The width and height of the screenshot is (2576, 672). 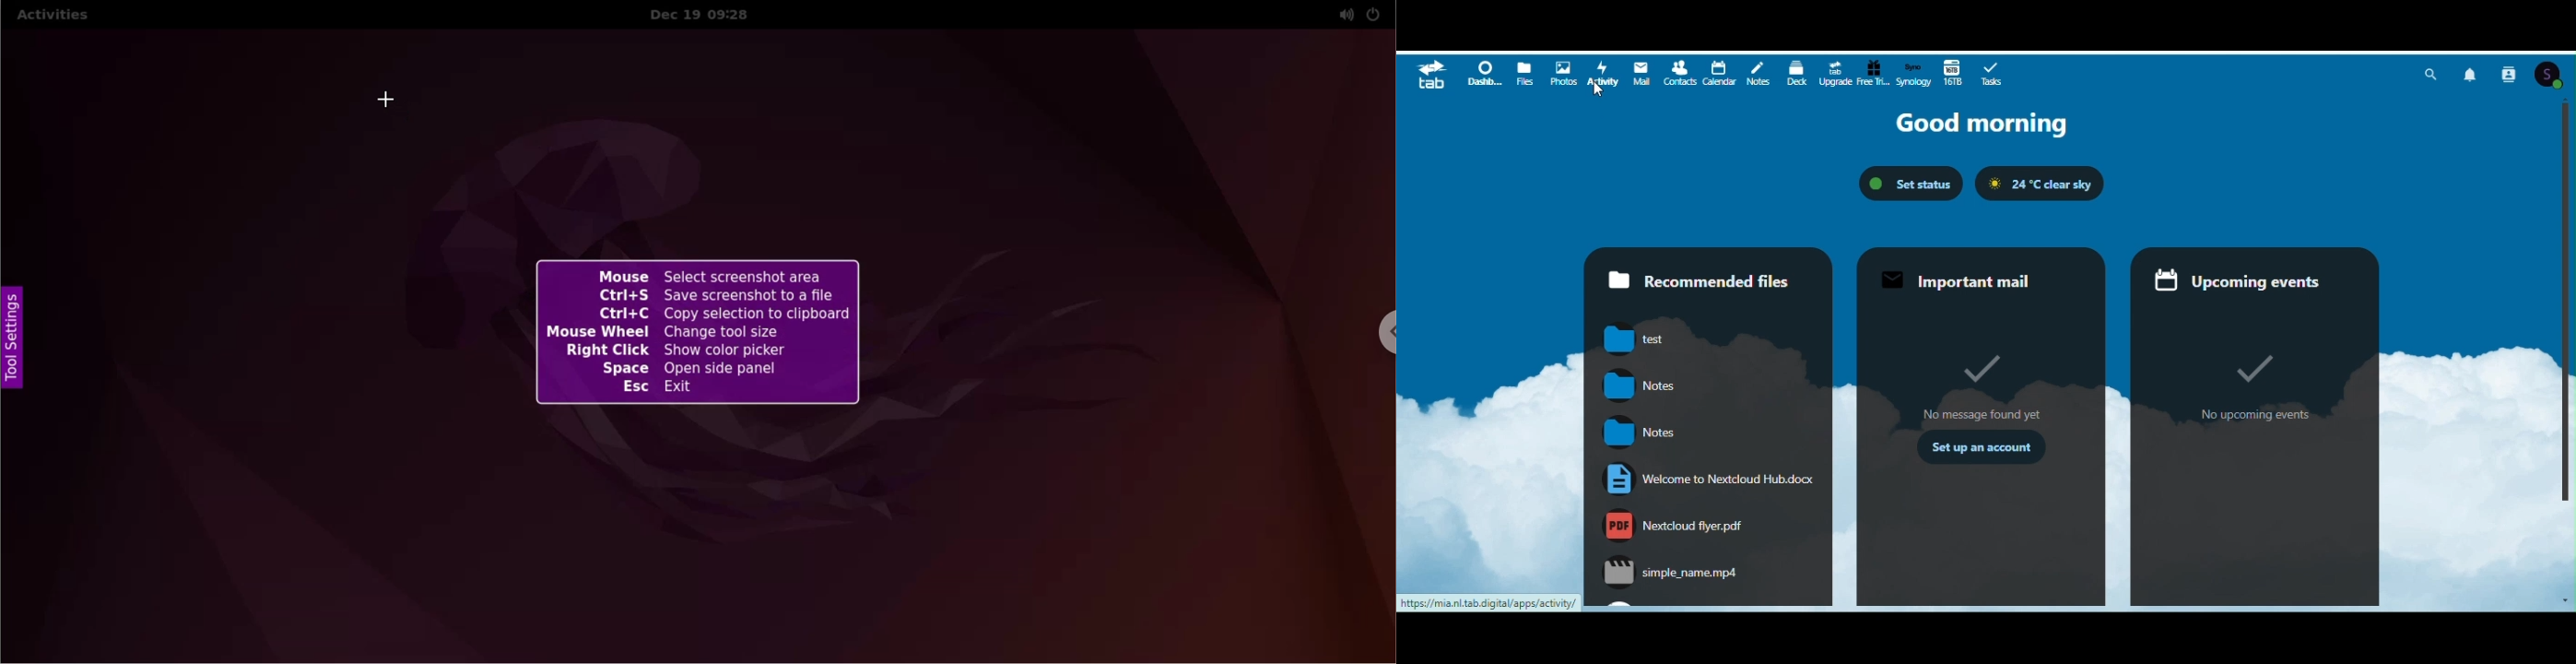 What do you see at coordinates (1913, 76) in the screenshot?
I see `Synology` at bounding box center [1913, 76].